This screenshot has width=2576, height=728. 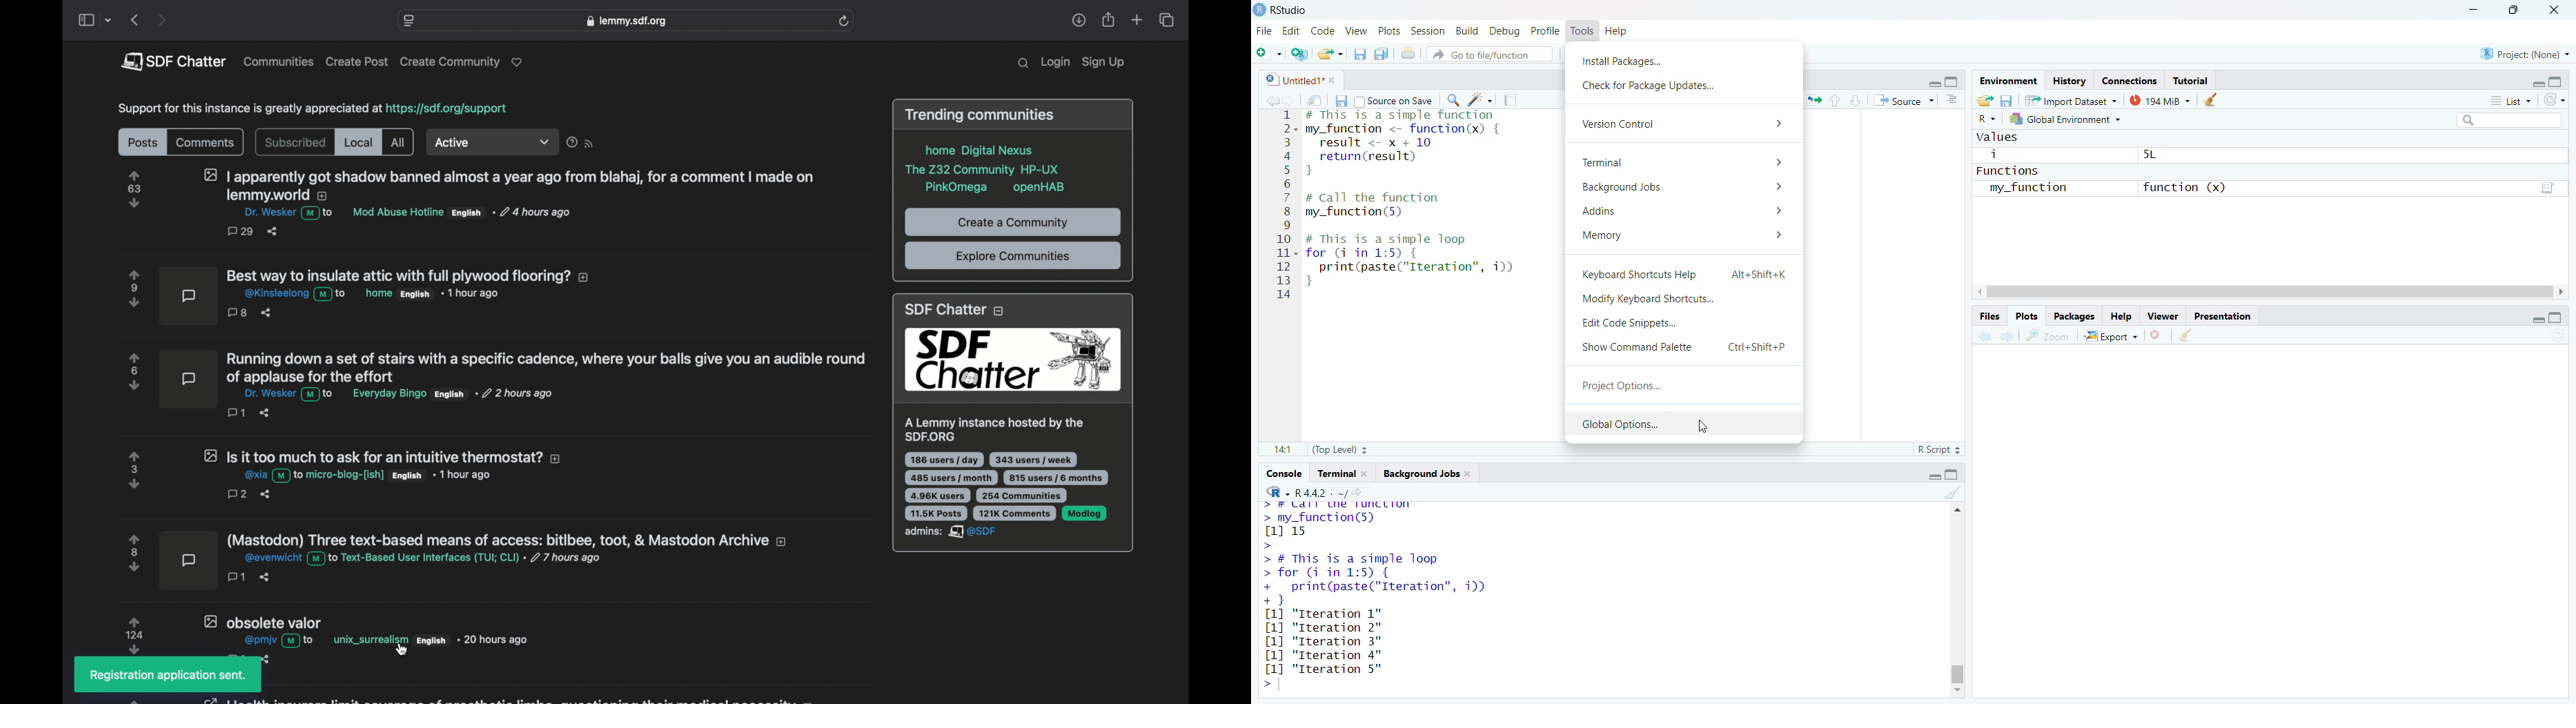 I want to click on empty plot area, so click(x=2276, y=529).